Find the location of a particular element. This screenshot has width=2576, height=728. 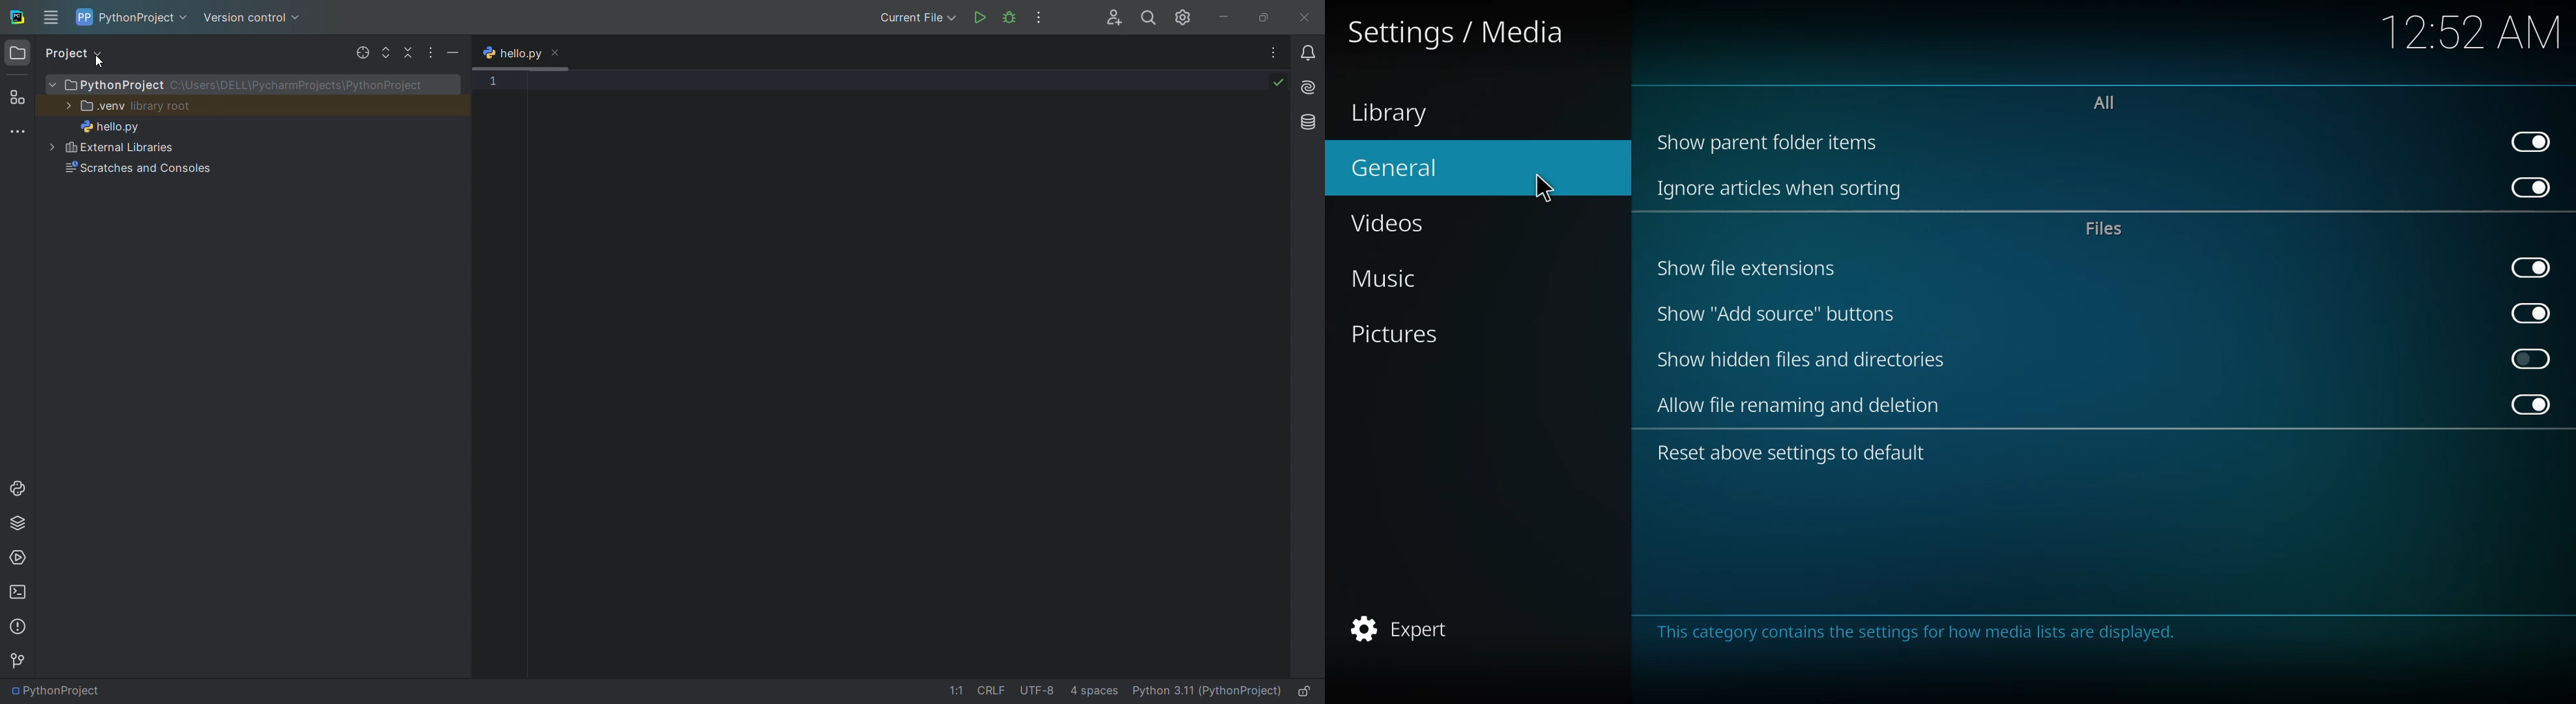

This category contains the settings for how media lists are displayed. is located at coordinates (1912, 637).